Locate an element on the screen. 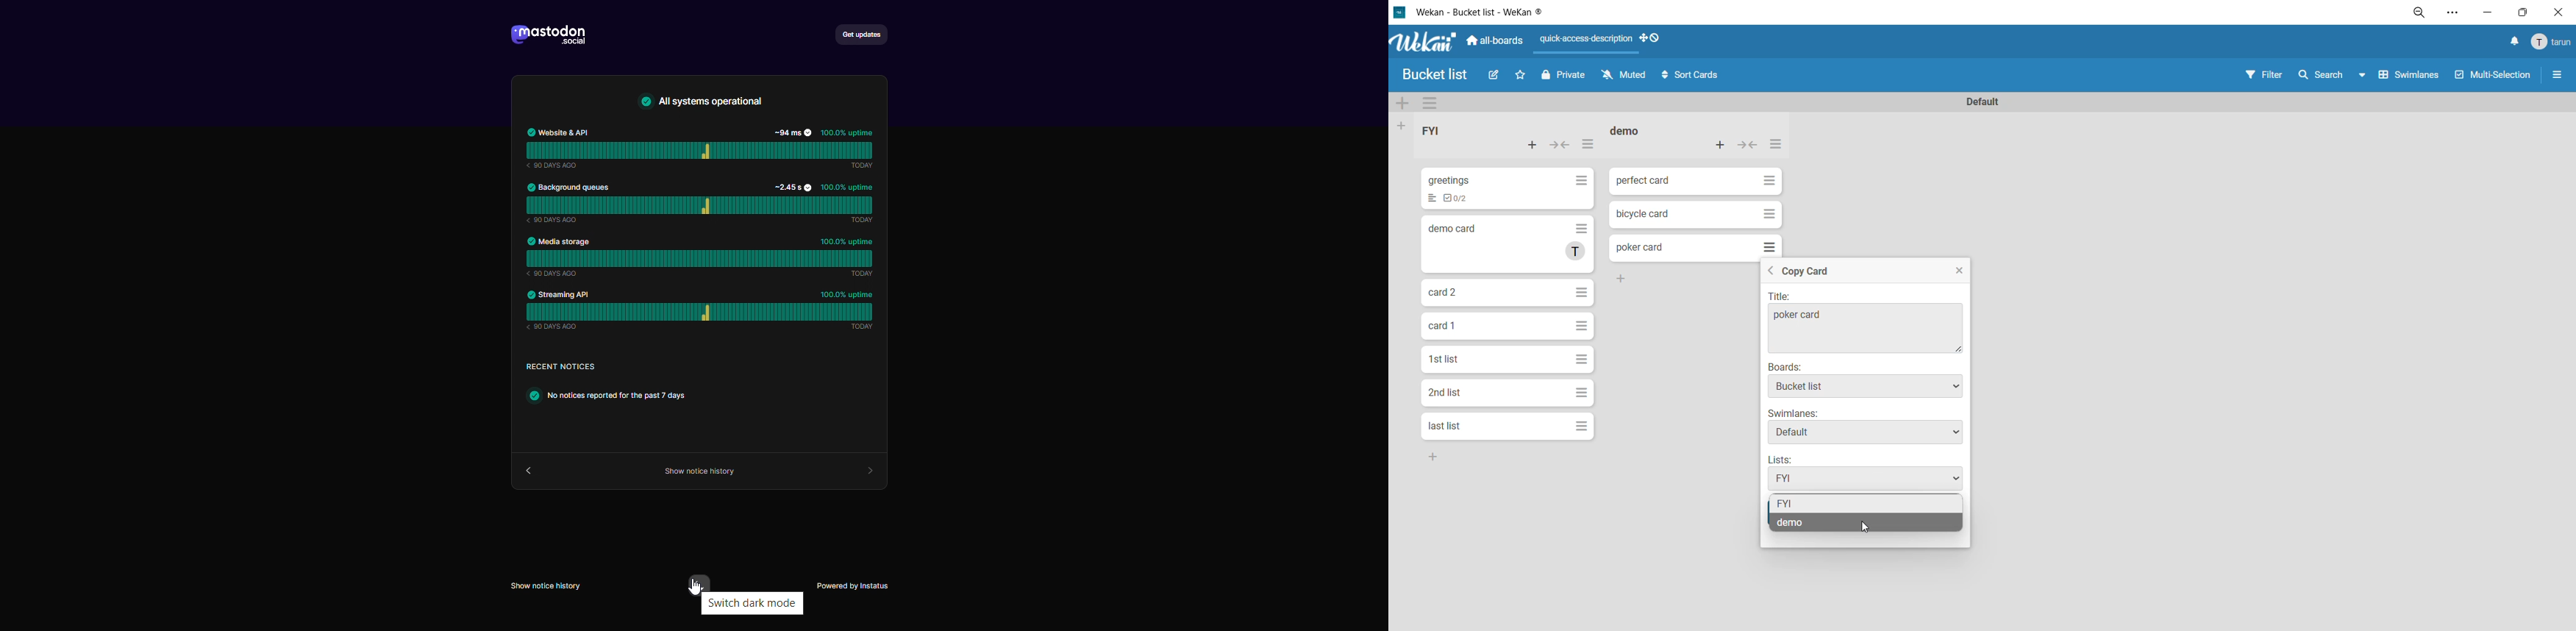  add list is located at coordinates (1404, 126).